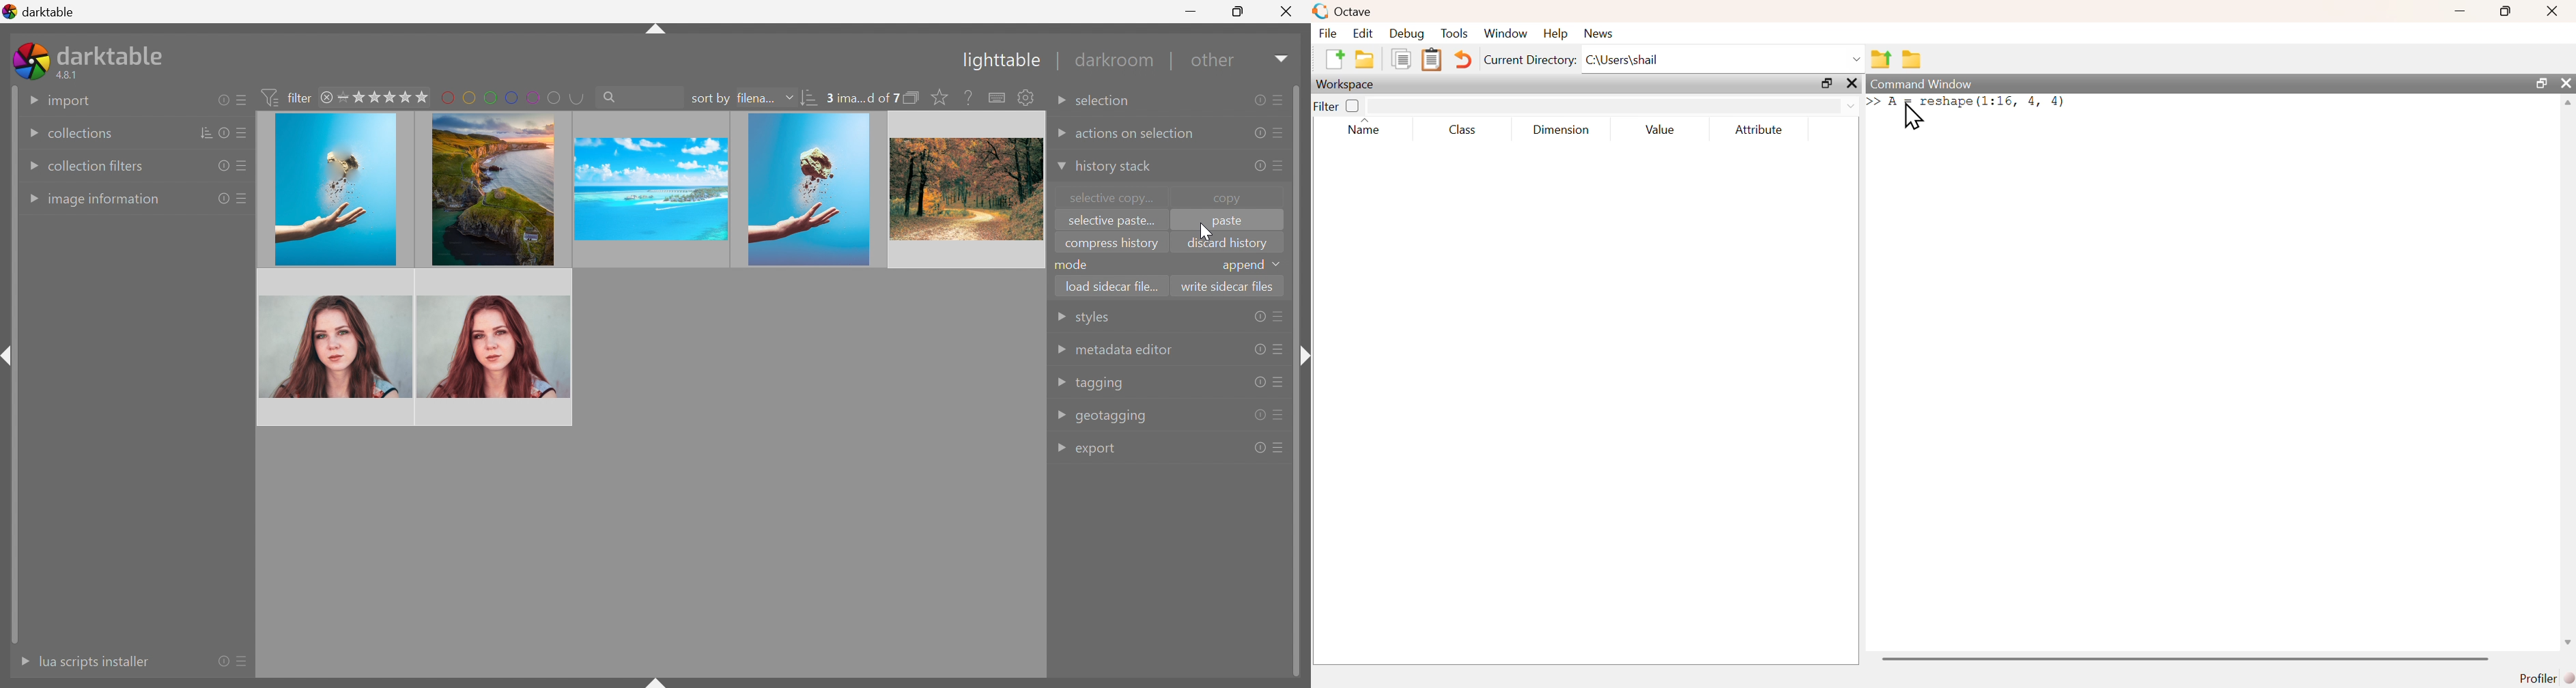 This screenshot has width=2576, height=700. What do you see at coordinates (1283, 58) in the screenshot?
I see `Drop Down` at bounding box center [1283, 58].